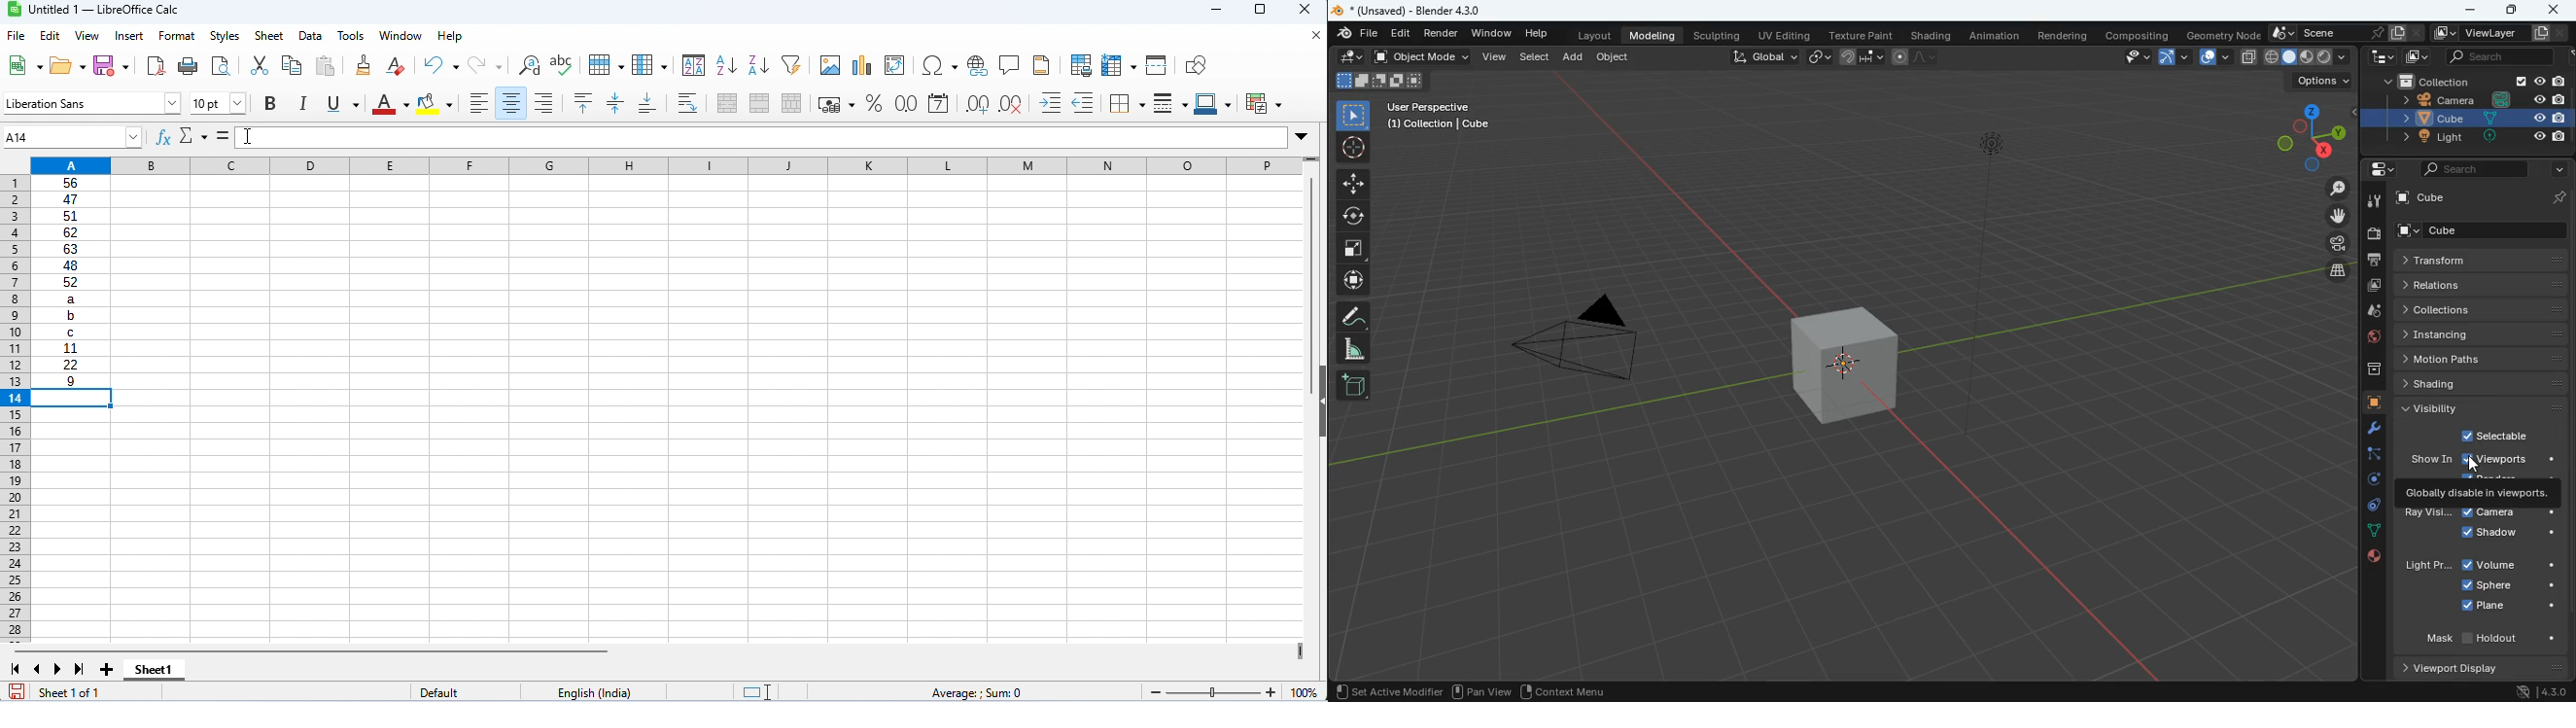 Image resolution: width=2576 pixels, height=728 pixels. What do you see at coordinates (1081, 64) in the screenshot?
I see `define print area` at bounding box center [1081, 64].